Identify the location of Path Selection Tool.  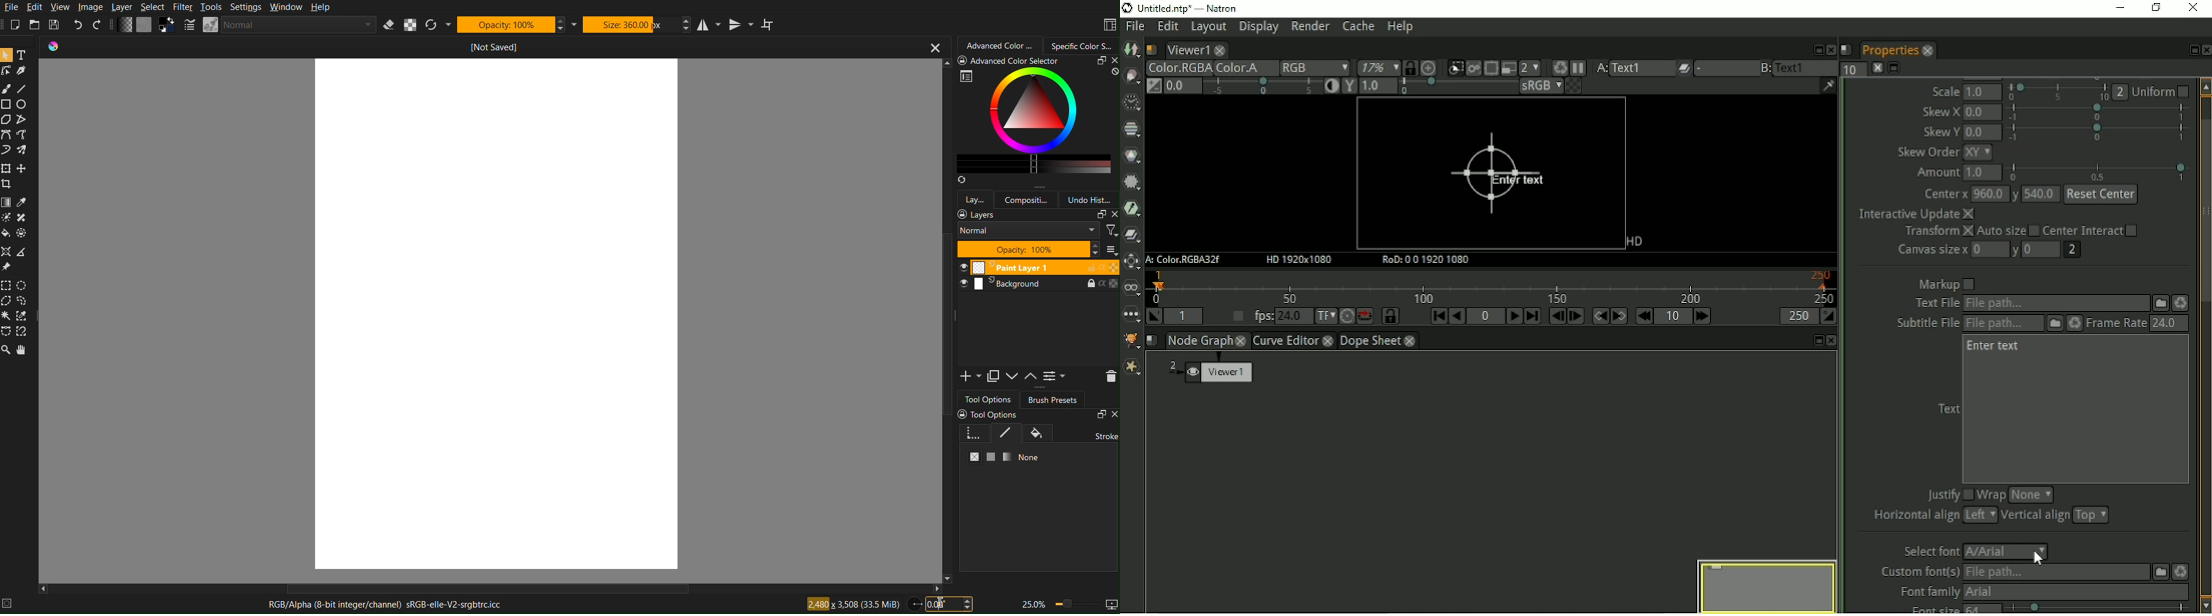
(25, 119).